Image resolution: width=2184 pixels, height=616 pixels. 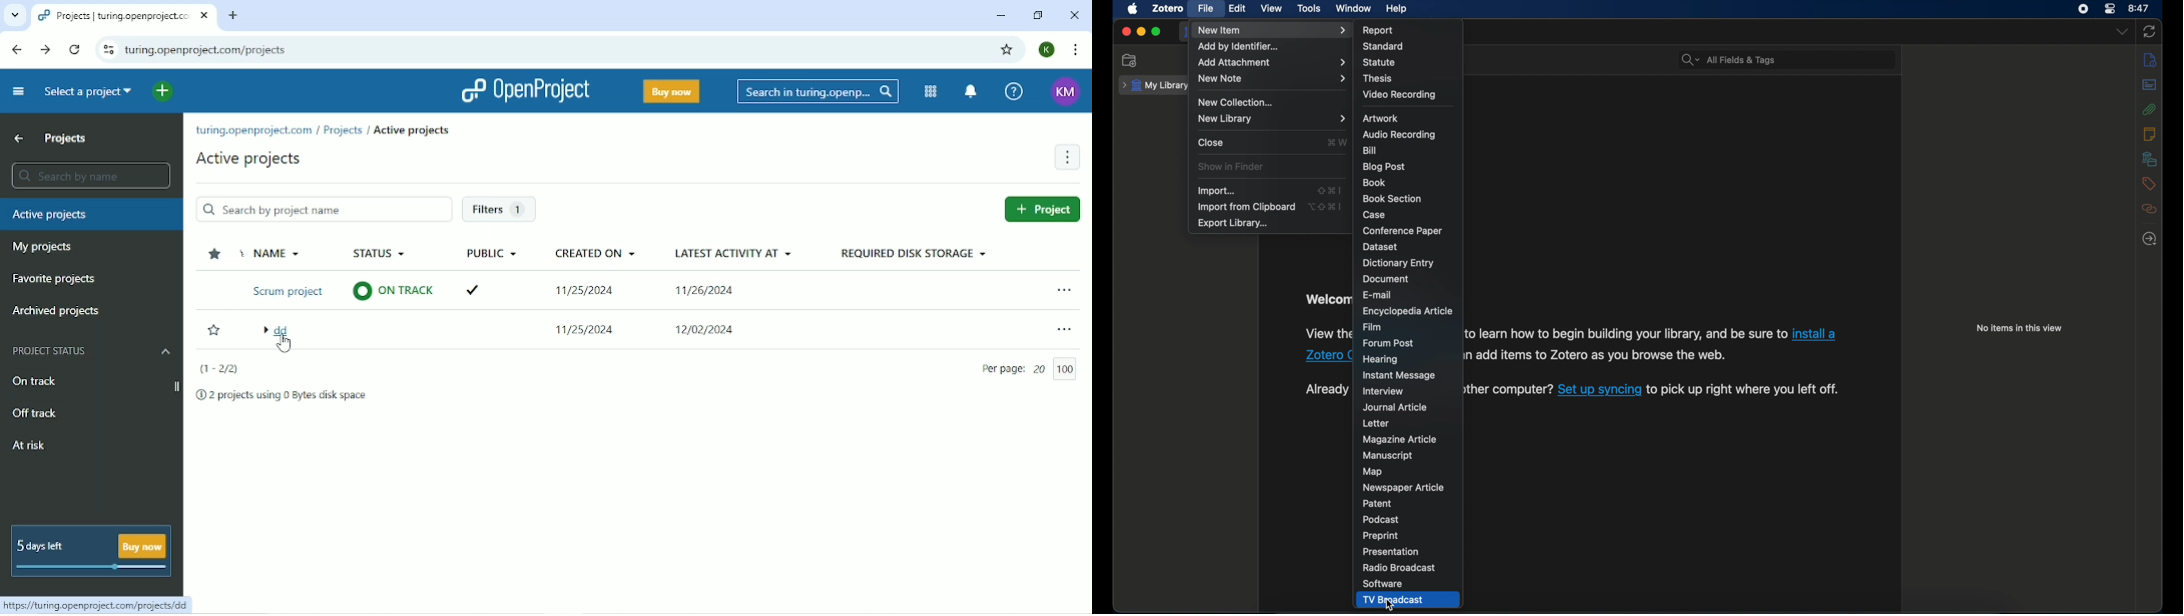 I want to click on 11/26/2024, so click(x=714, y=289).